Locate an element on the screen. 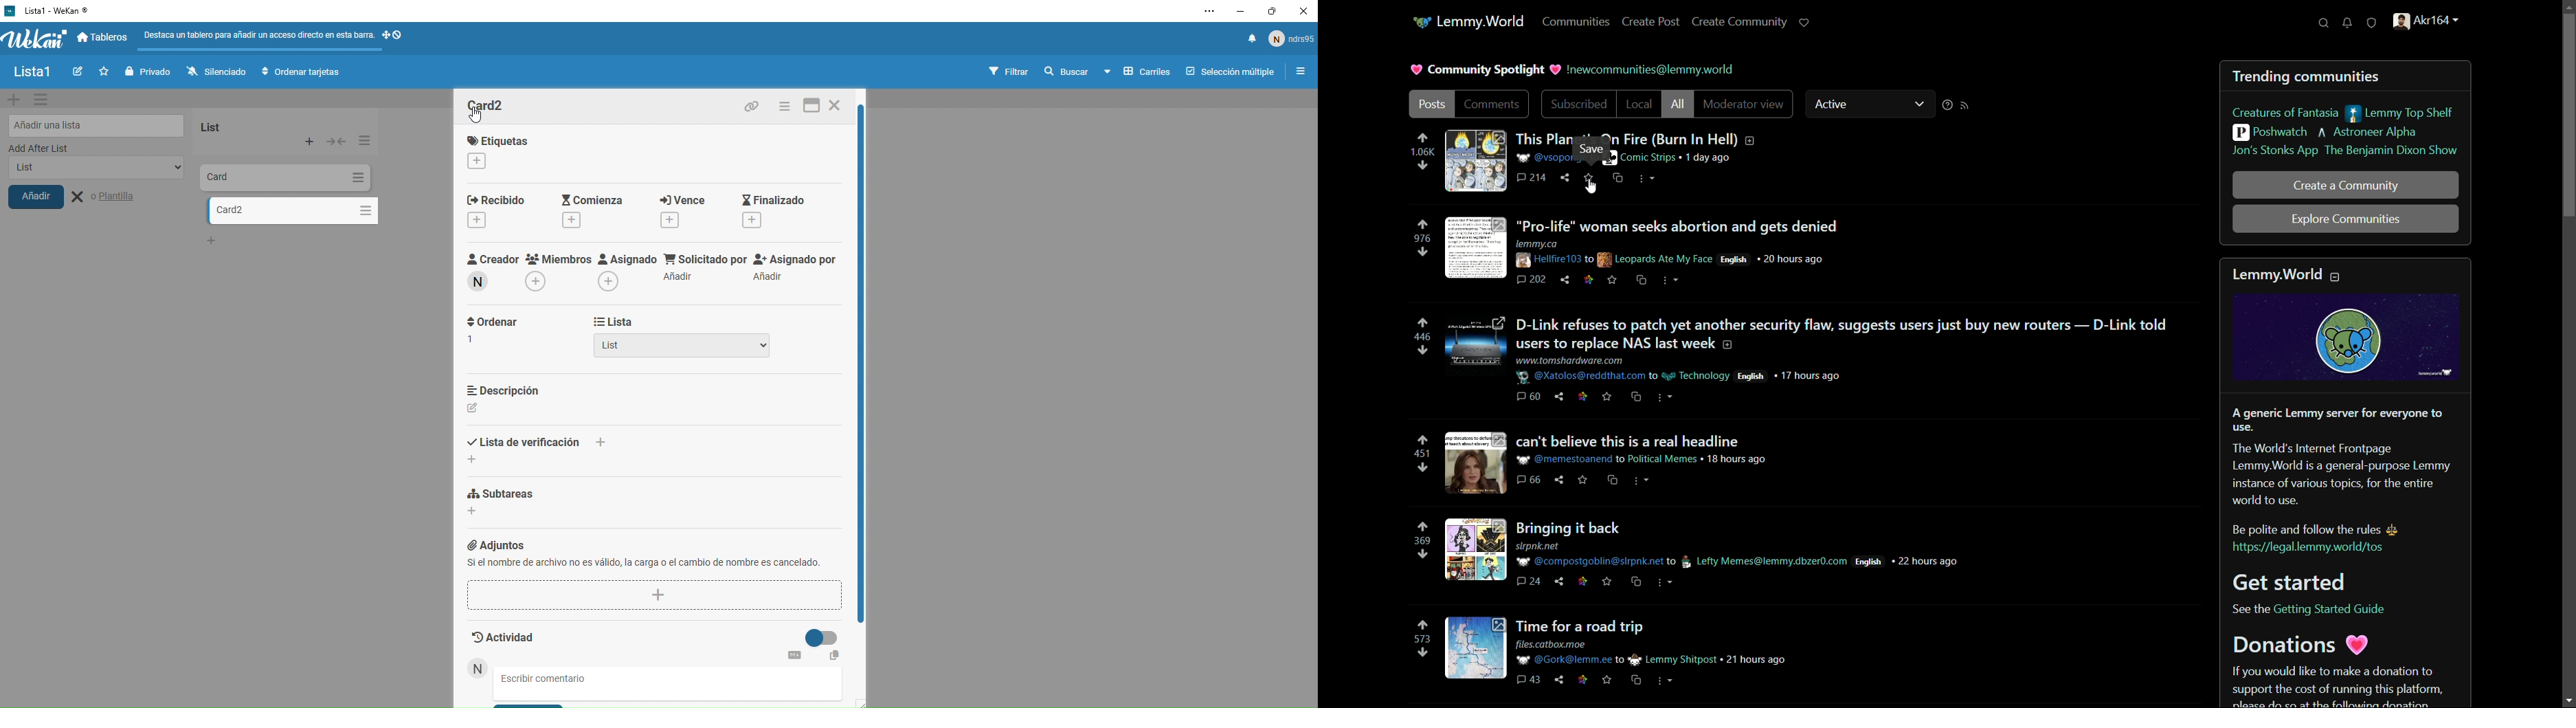  etiquette is located at coordinates (517, 151).